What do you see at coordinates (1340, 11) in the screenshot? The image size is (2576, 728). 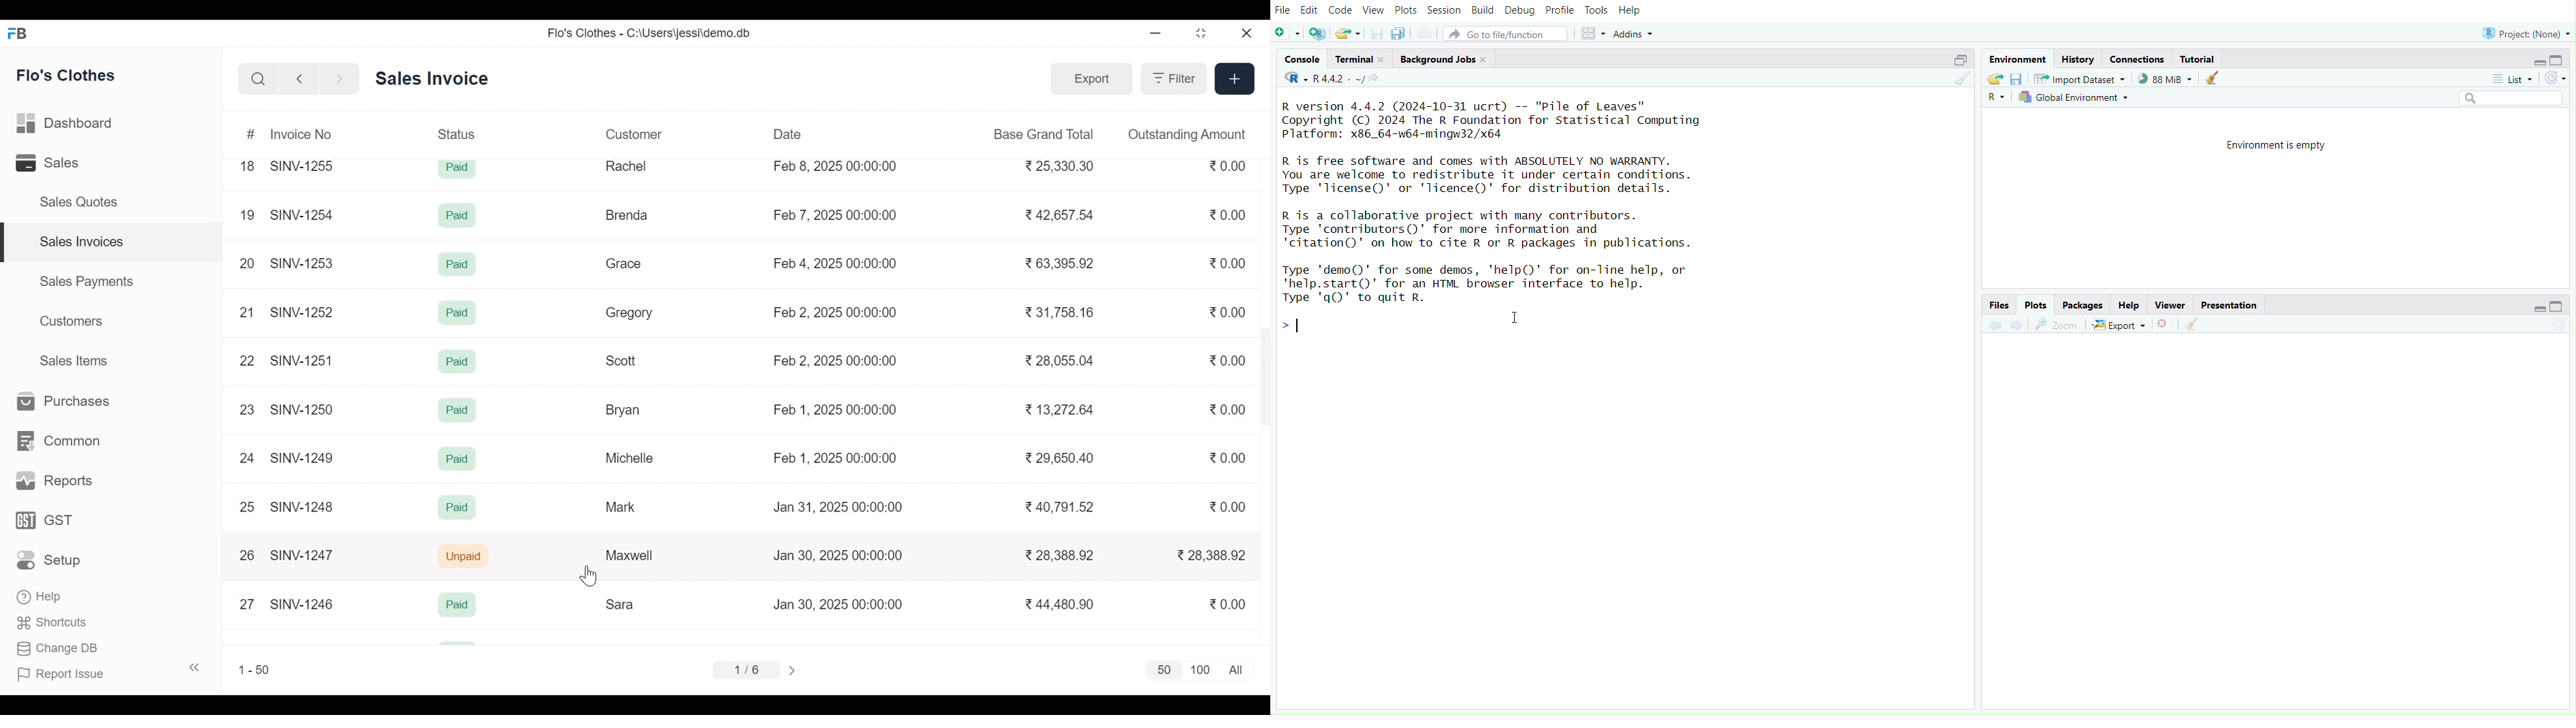 I see `Code` at bounding box center [1340, 11].